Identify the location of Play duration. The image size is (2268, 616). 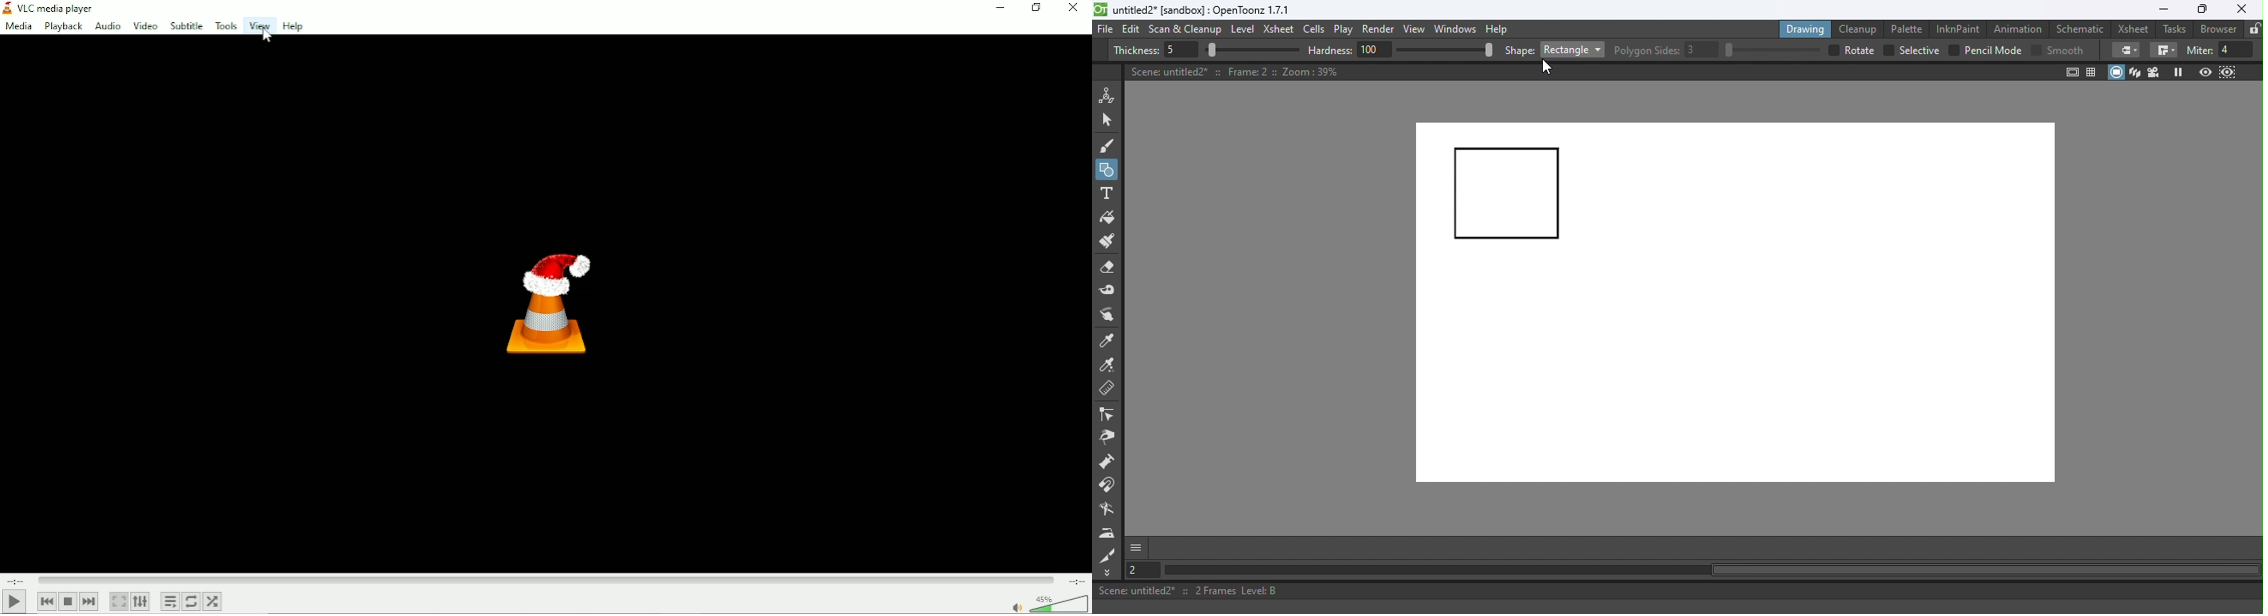
(546, 580).